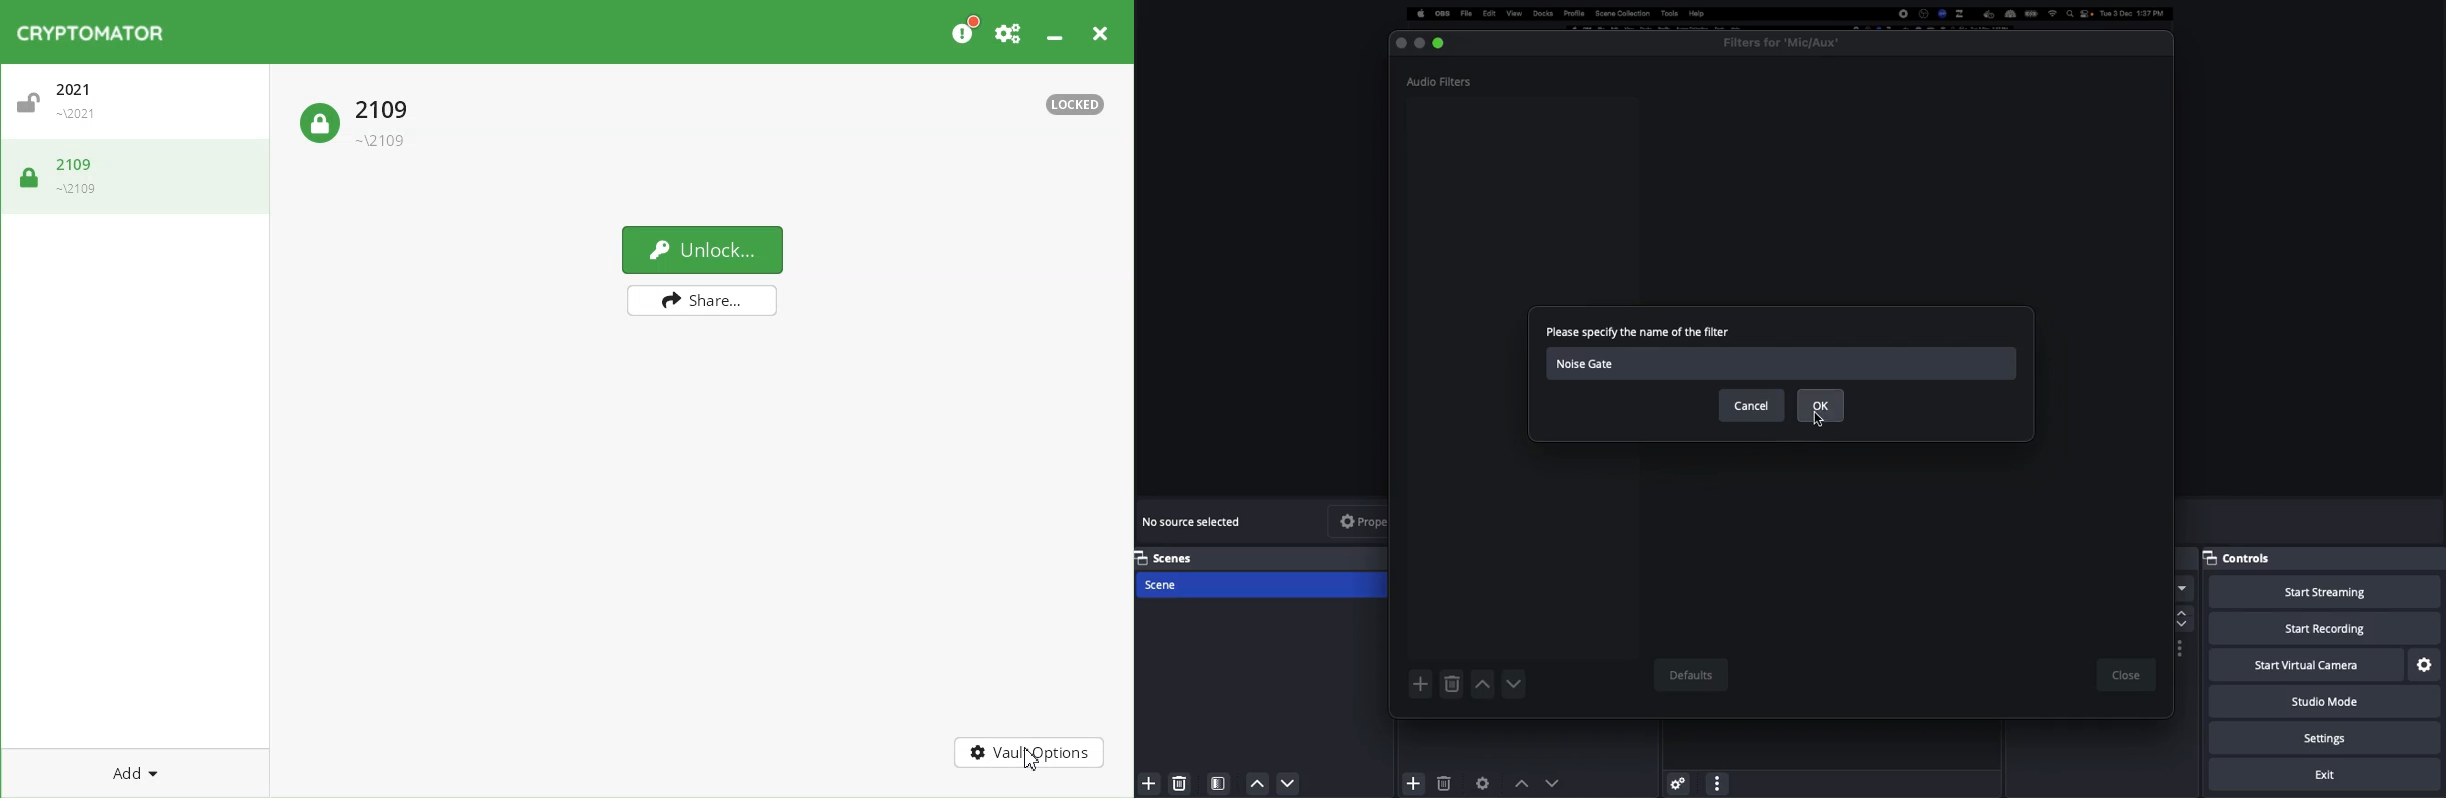 The image size is (2464, 812). What do you see at coordinates (136, 182) in the screenshot?
I see `Lock Vault` at bounding box center [136, 182].